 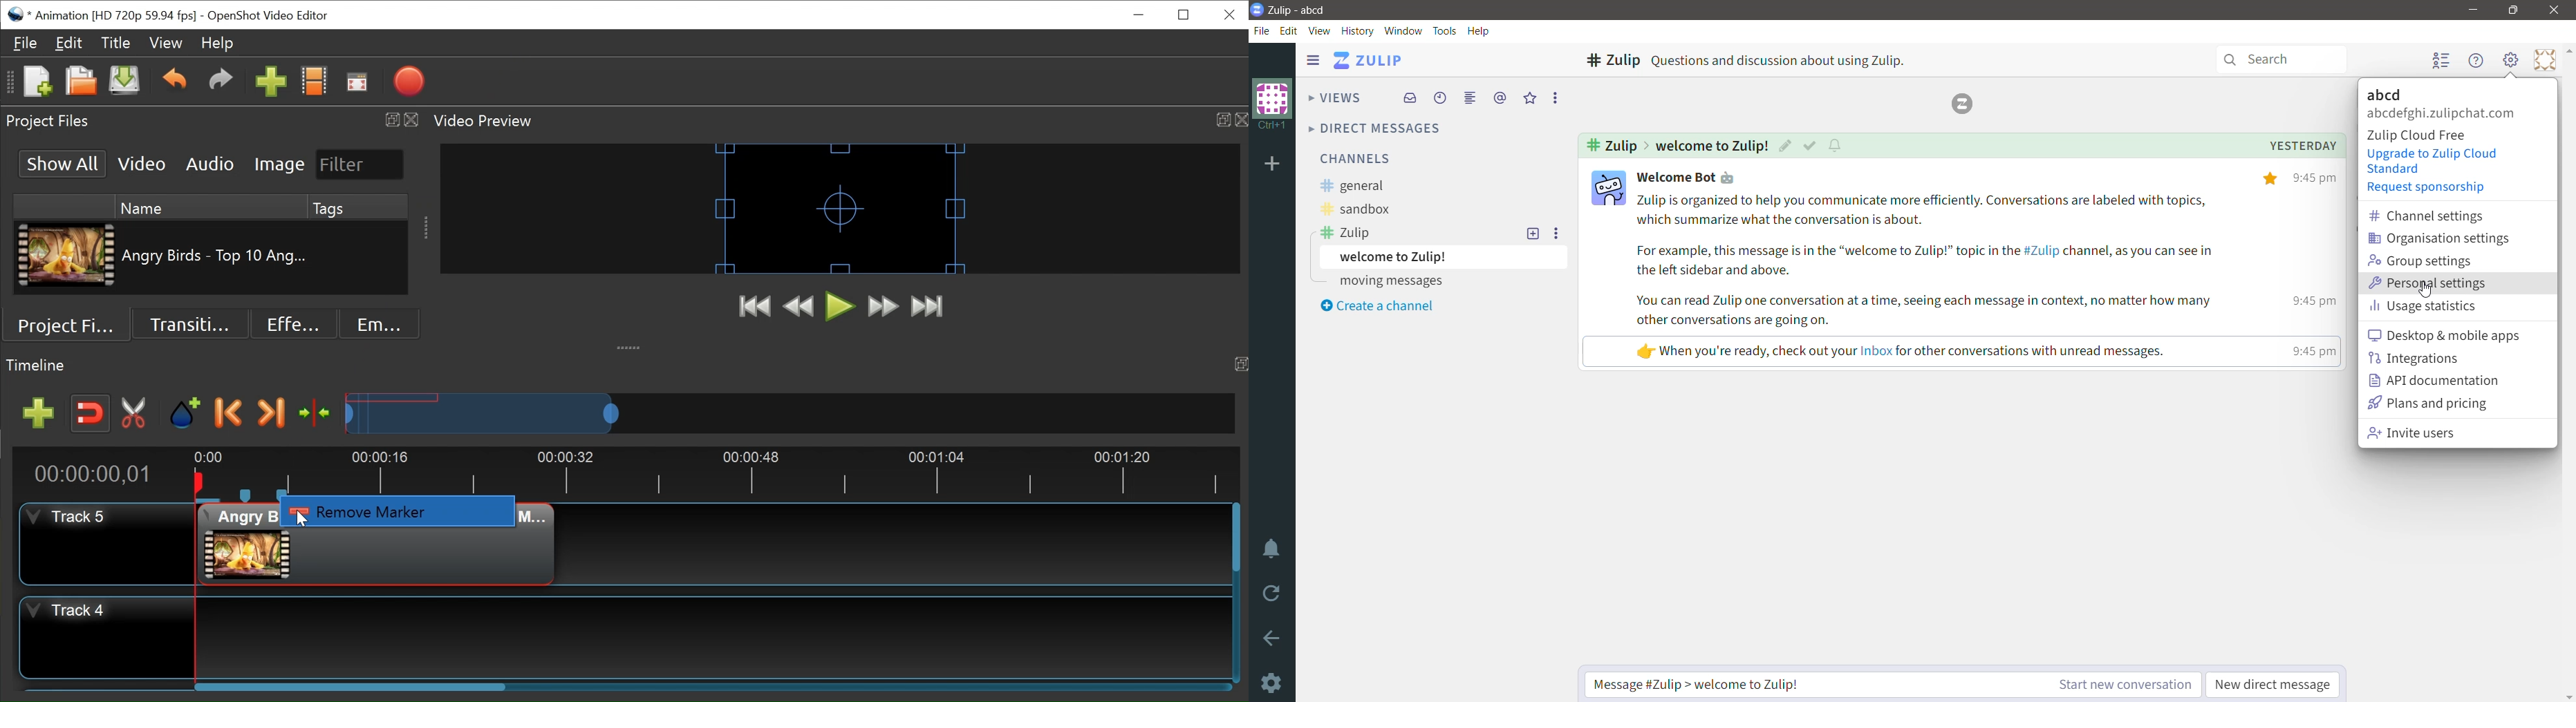 I want to click on OpenShot Desktop Icon, so click(x=17, y=15).